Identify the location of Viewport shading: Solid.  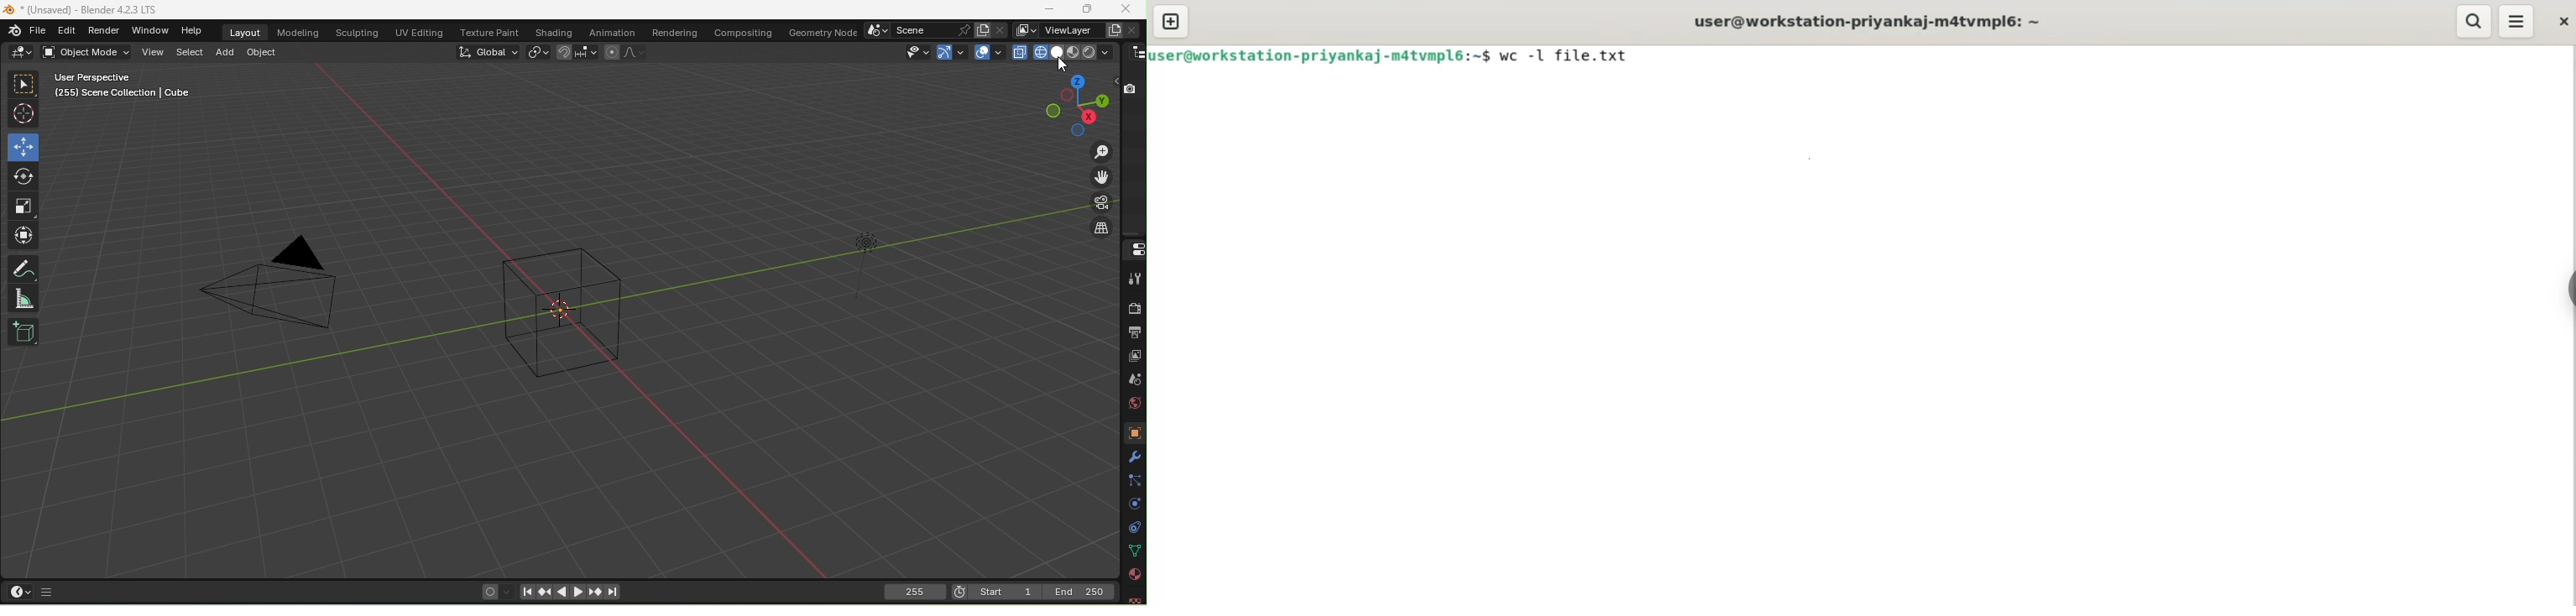
(1056, 52).